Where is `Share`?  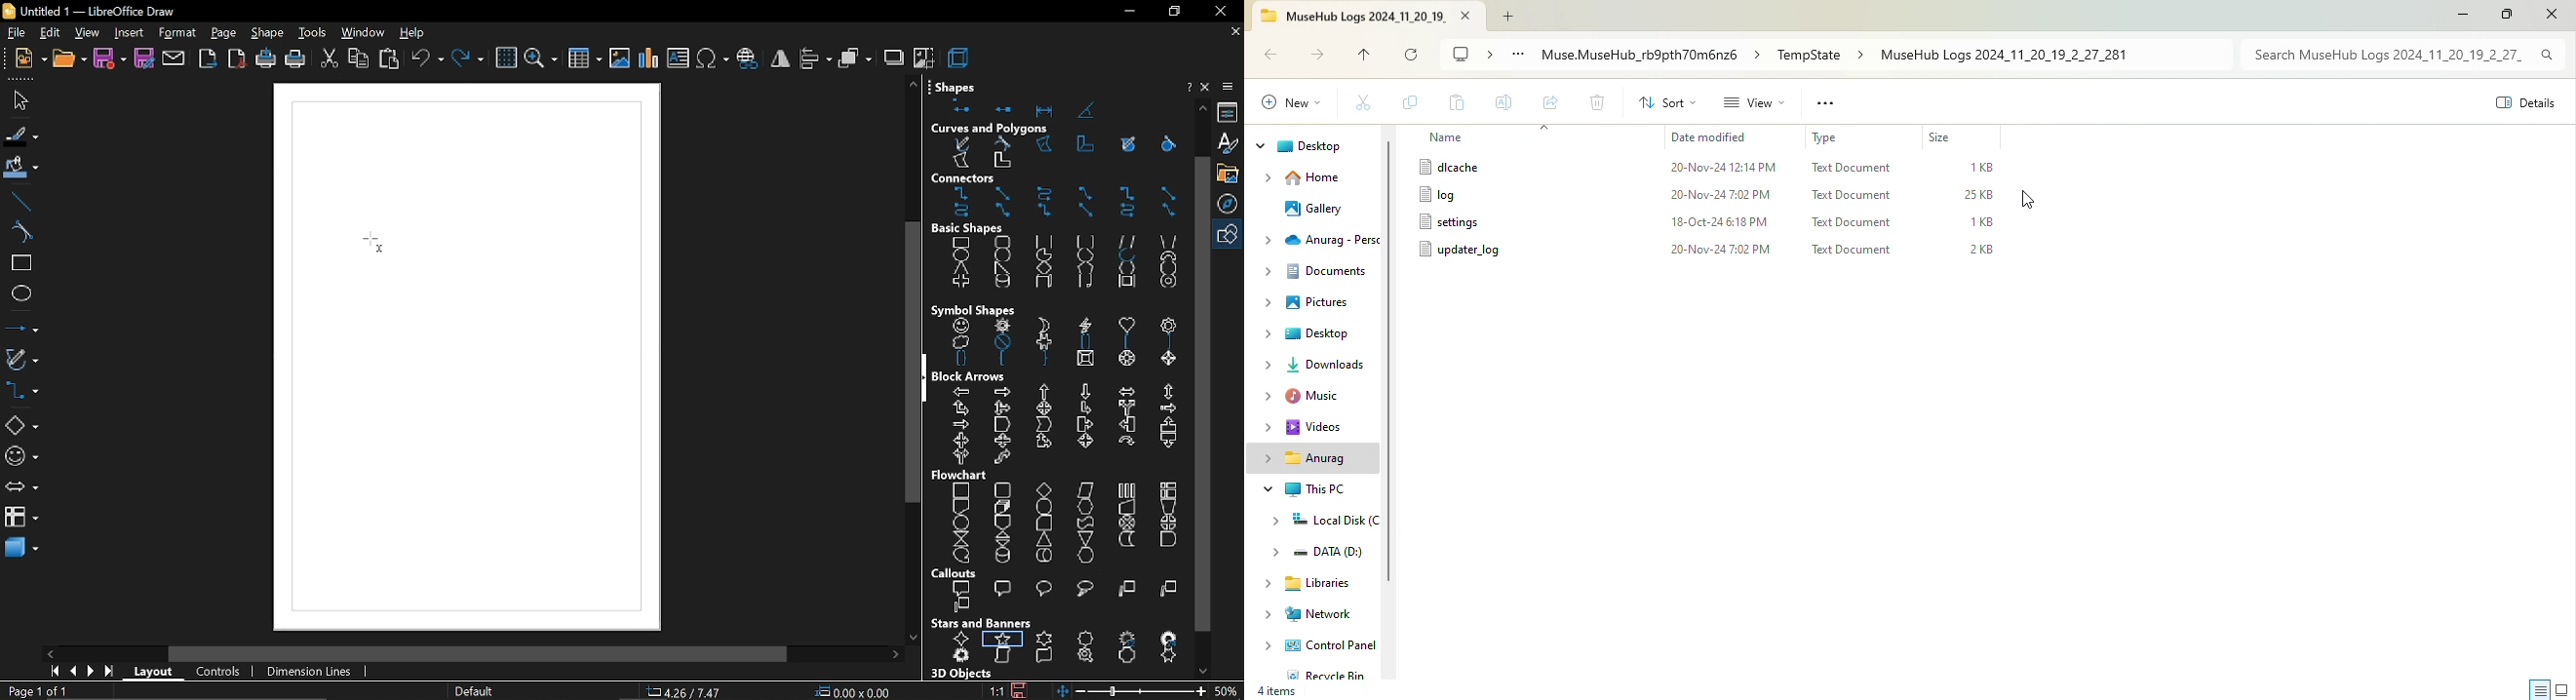
Share is located at coordinates (1555, 107).